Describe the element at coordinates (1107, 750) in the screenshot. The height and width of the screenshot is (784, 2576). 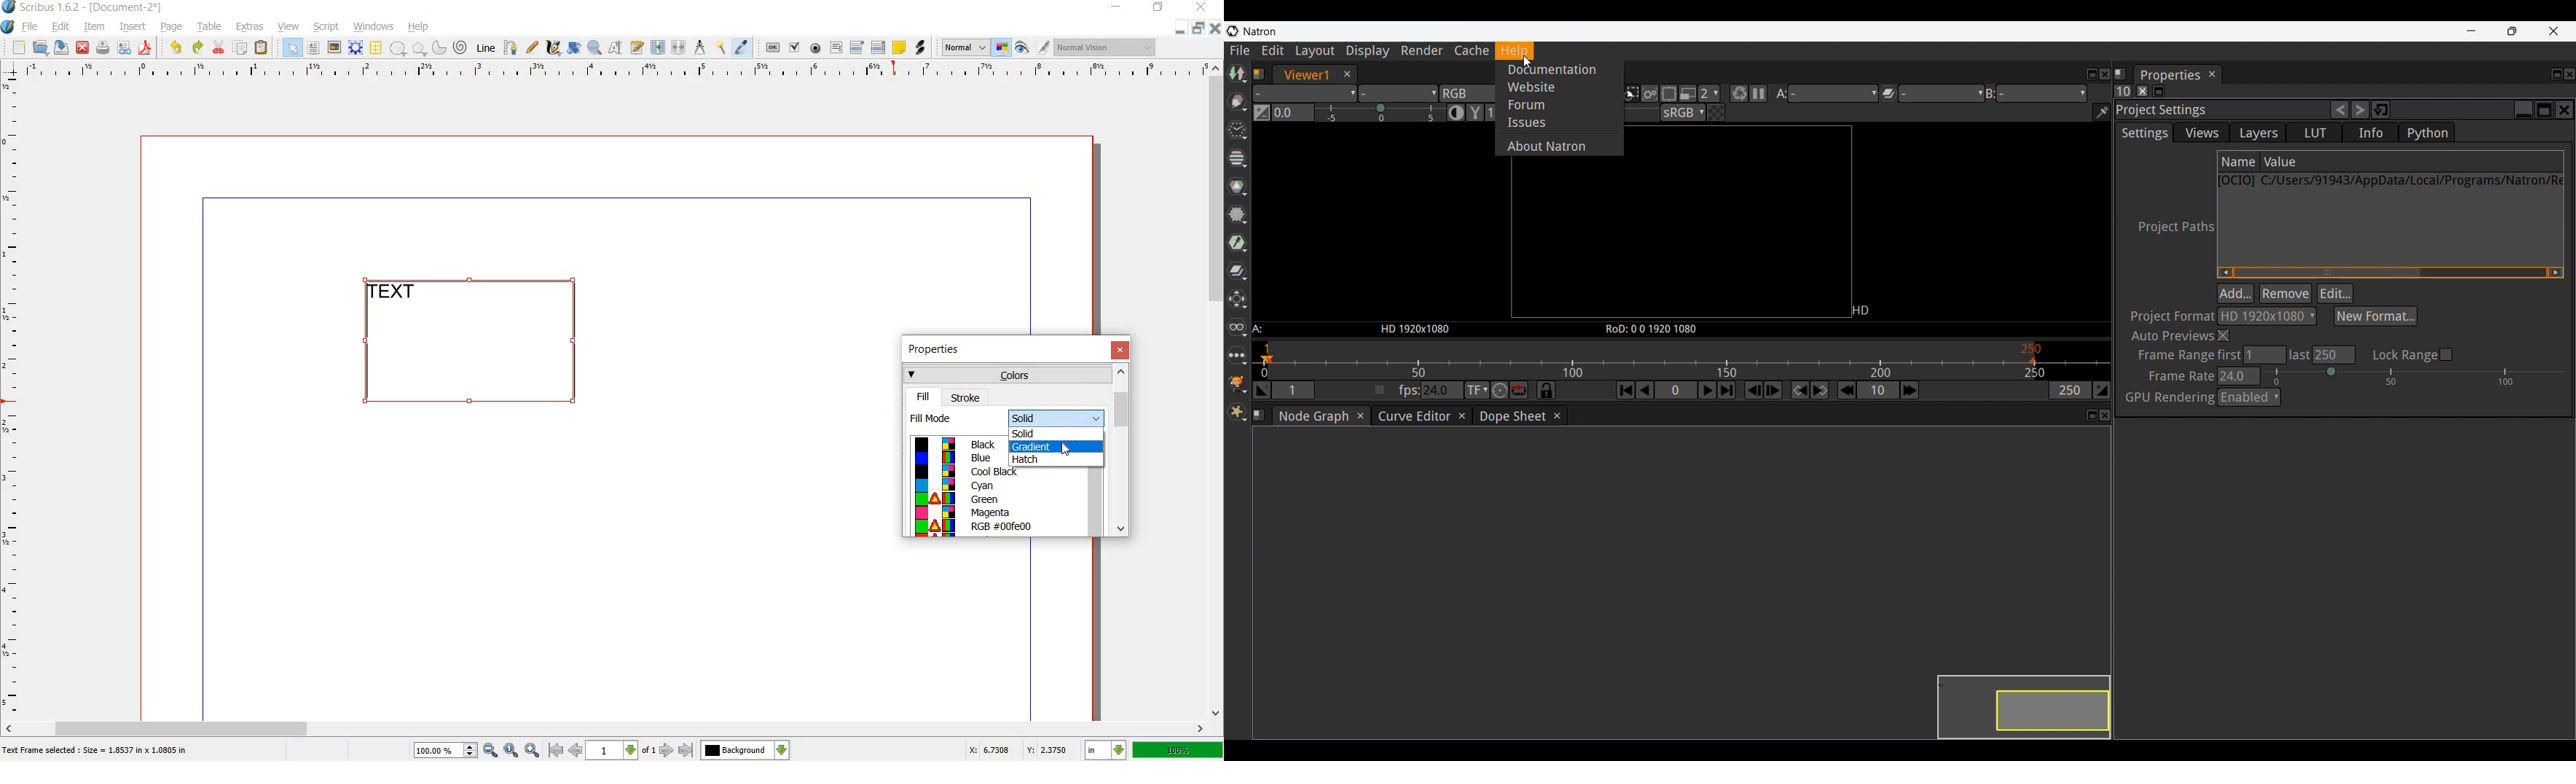
I see `in` at that location.